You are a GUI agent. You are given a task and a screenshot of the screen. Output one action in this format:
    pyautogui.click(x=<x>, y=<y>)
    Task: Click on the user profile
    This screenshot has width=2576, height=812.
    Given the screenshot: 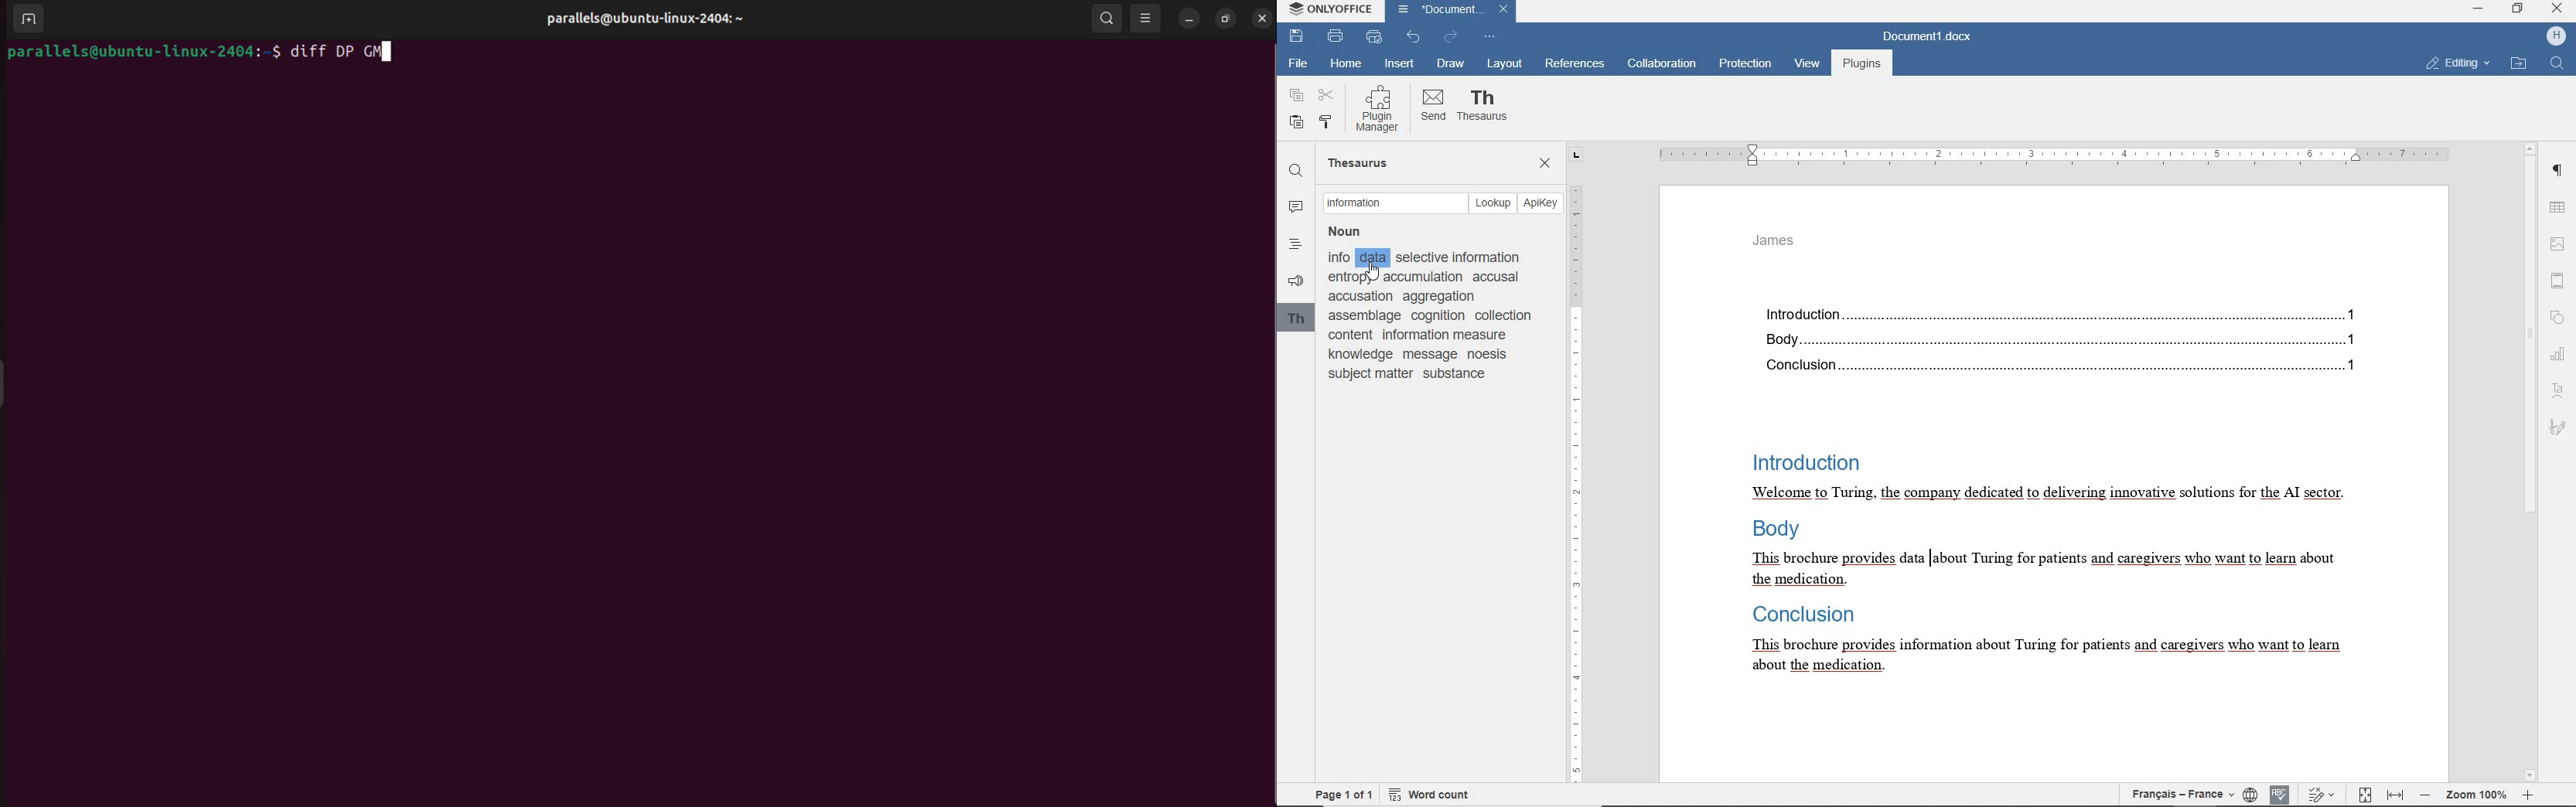 What is the action you would take?
    pyautogui.click(x=652, y=18)
    